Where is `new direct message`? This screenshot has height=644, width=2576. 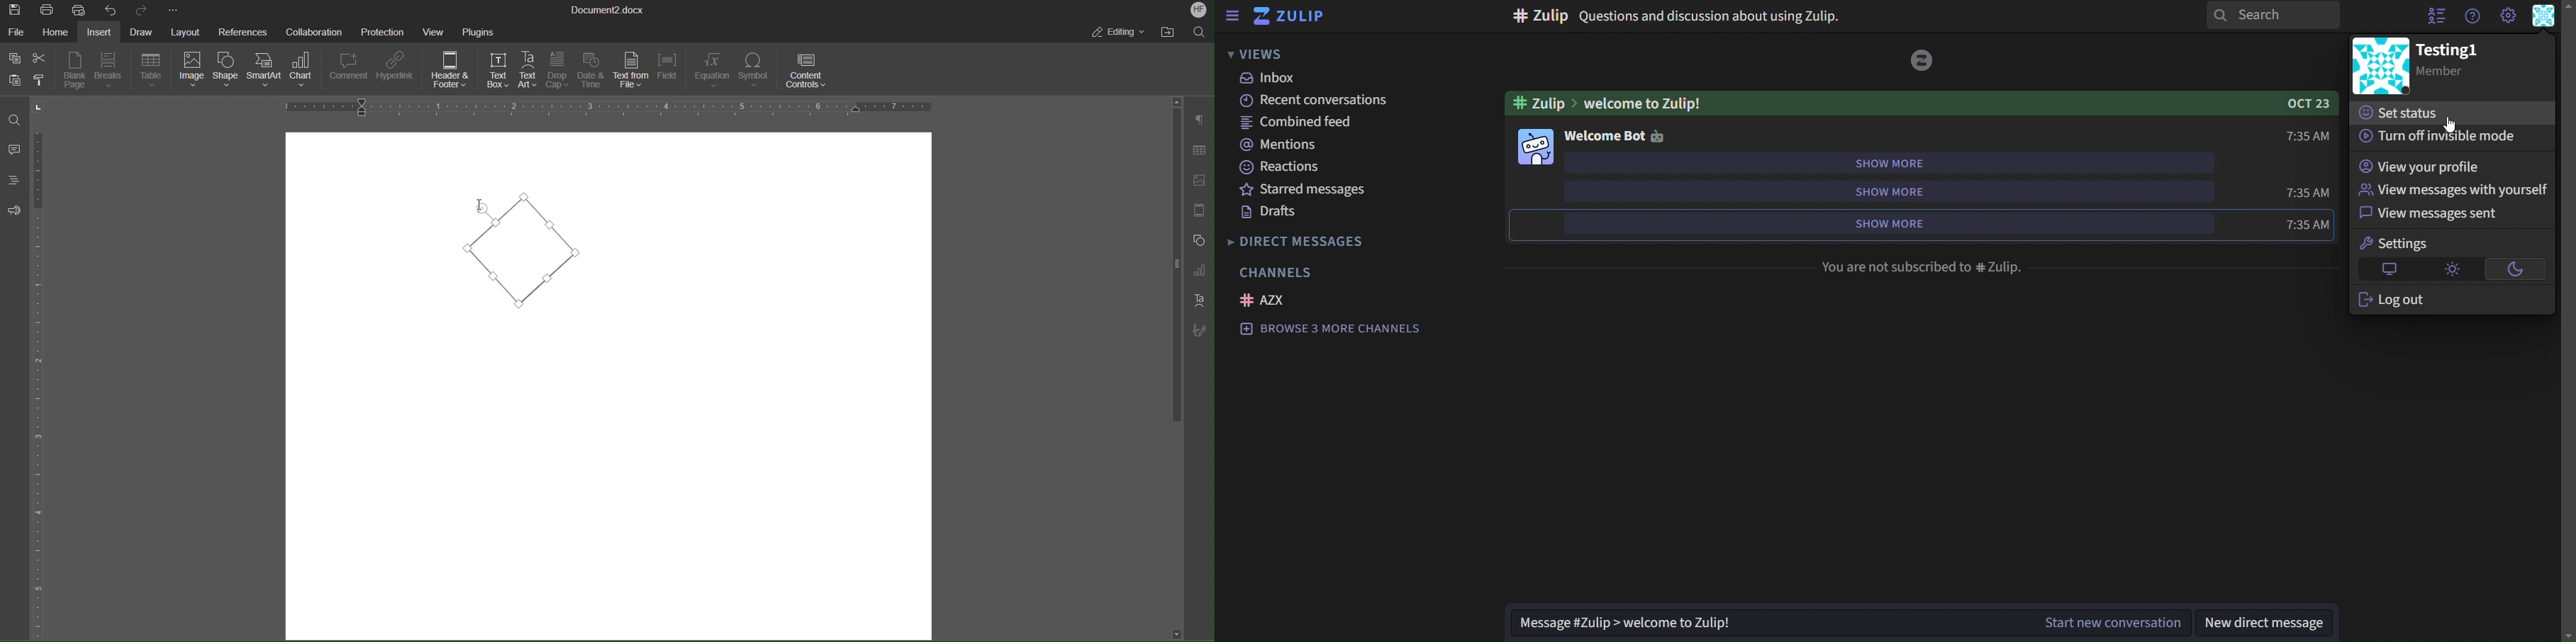 new direct message is located at coordinates (2269, 614).